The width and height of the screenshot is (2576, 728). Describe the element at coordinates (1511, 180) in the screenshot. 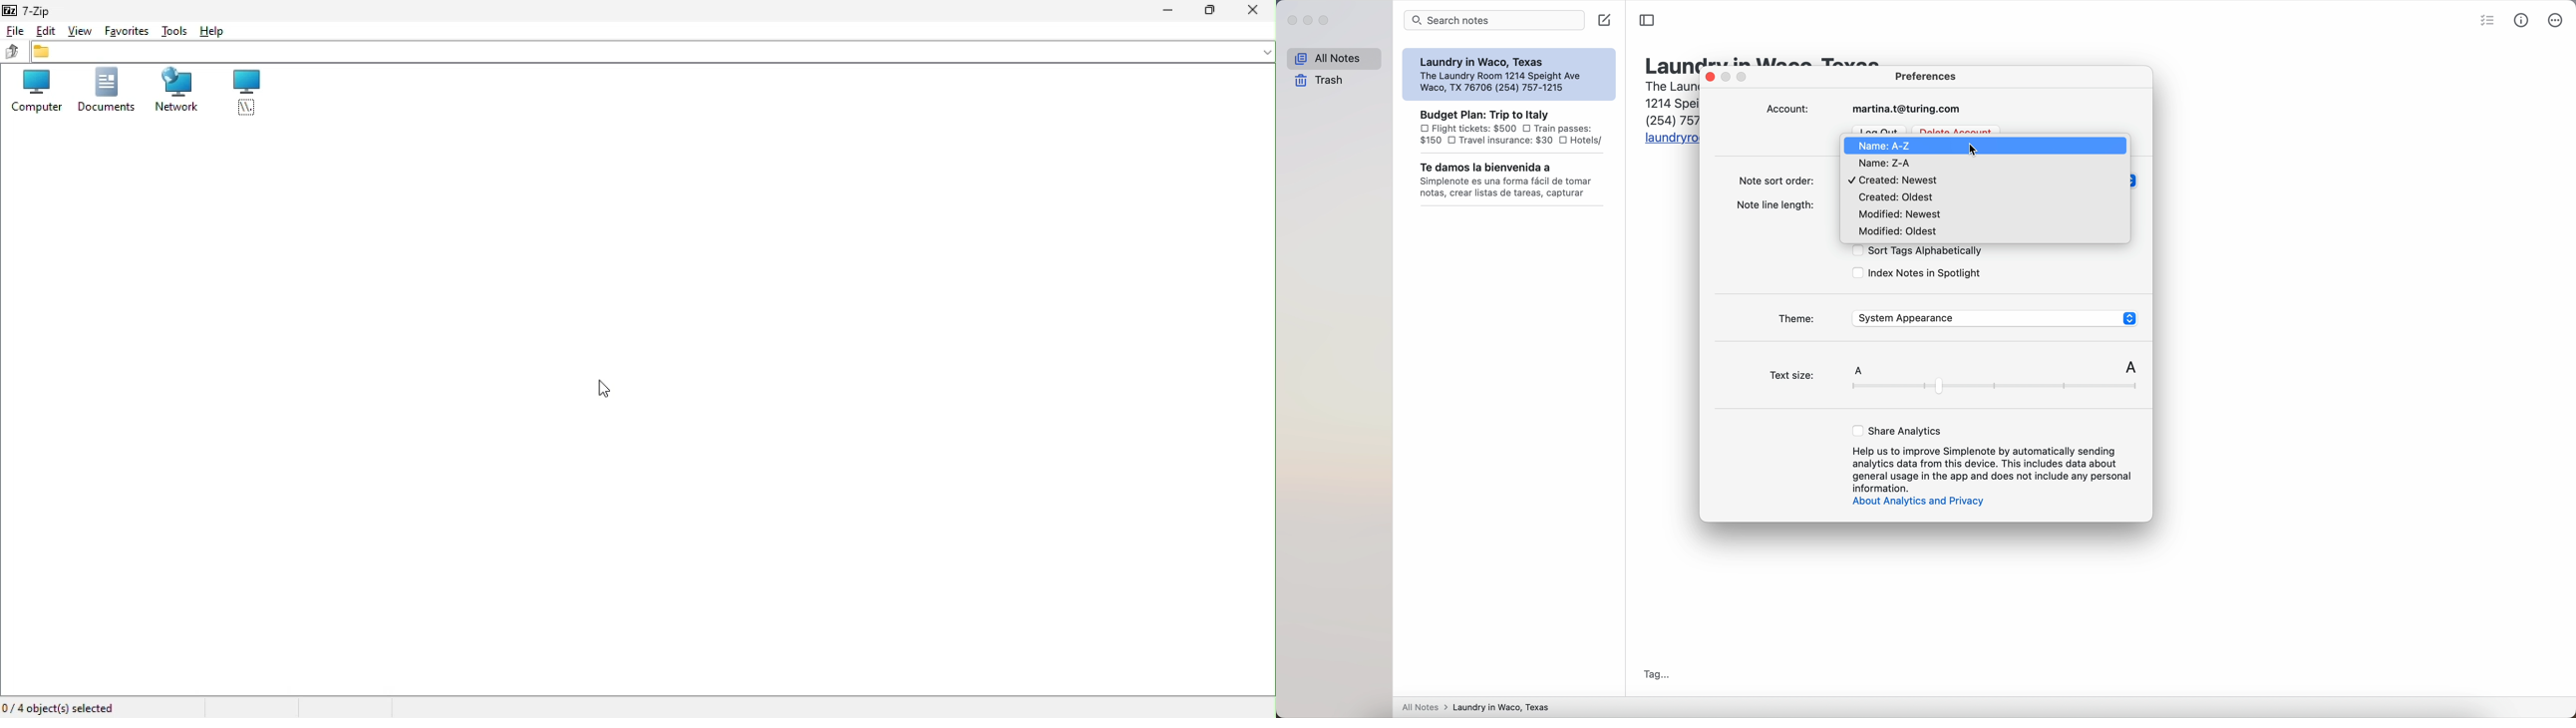

I see `Te damos la bienvenida a note` at that location.